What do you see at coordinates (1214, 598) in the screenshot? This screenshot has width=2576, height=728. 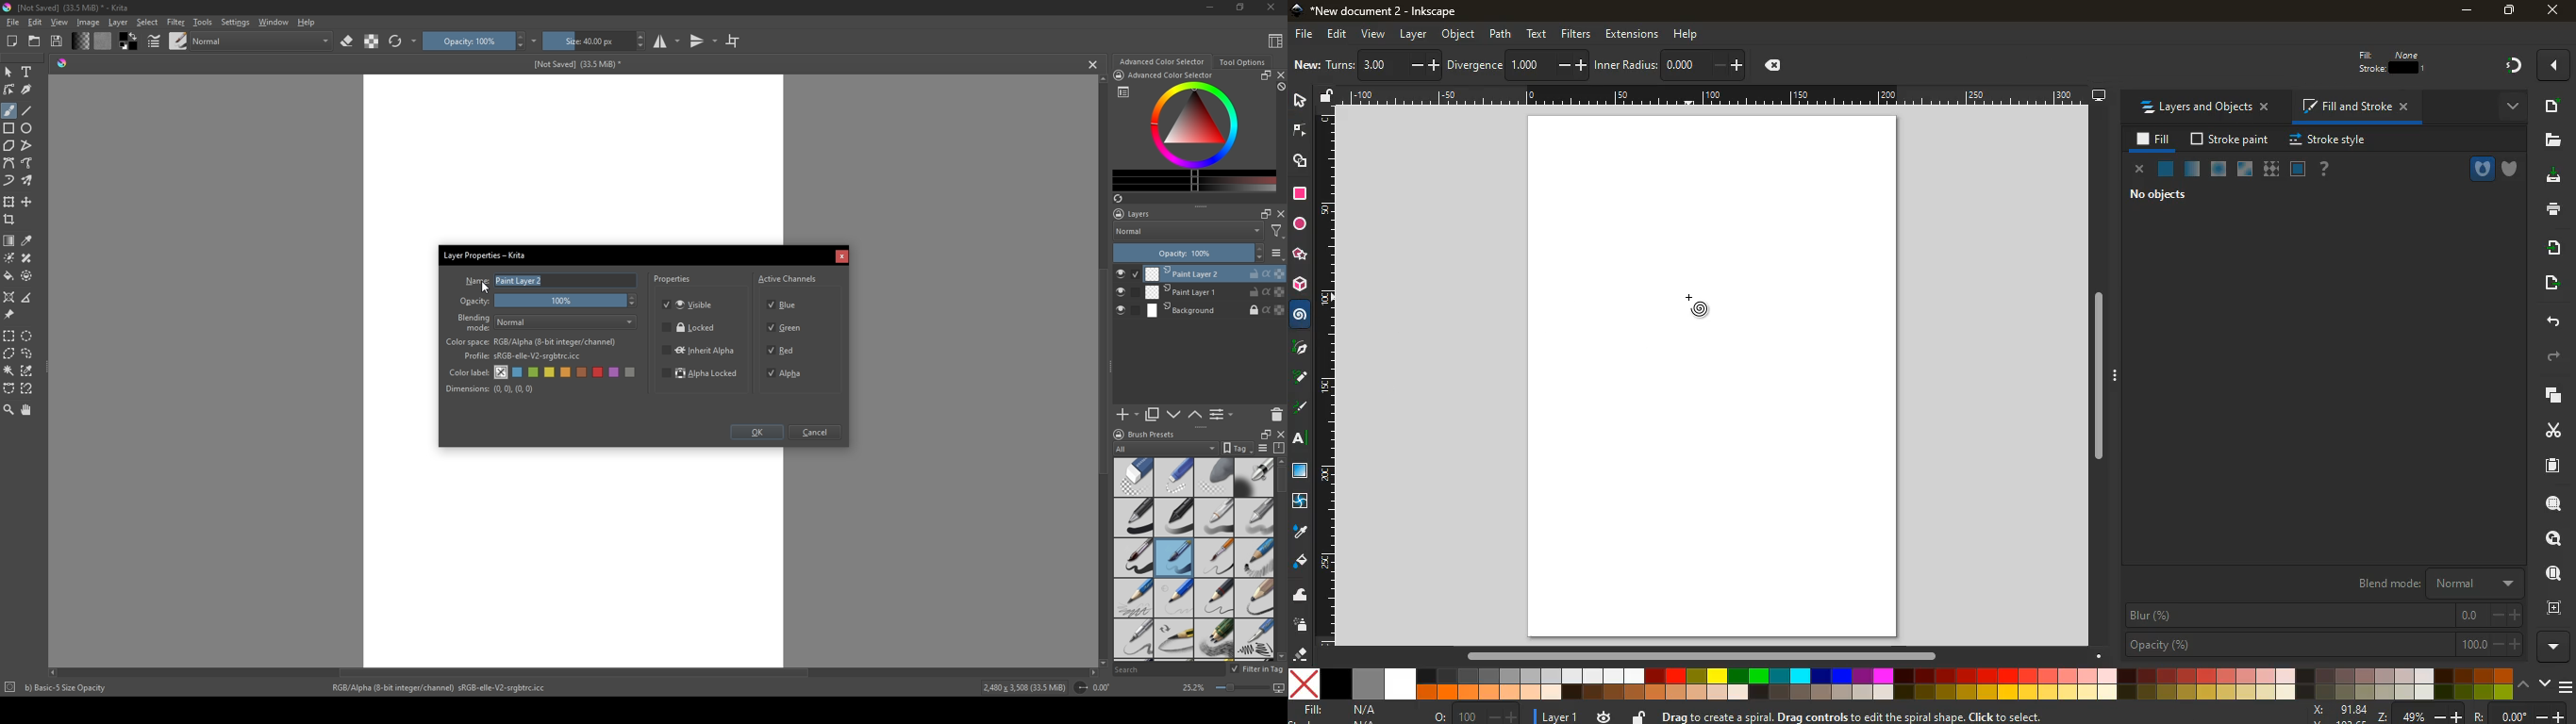 I see `pencil` at bounding box center [1214, 598].